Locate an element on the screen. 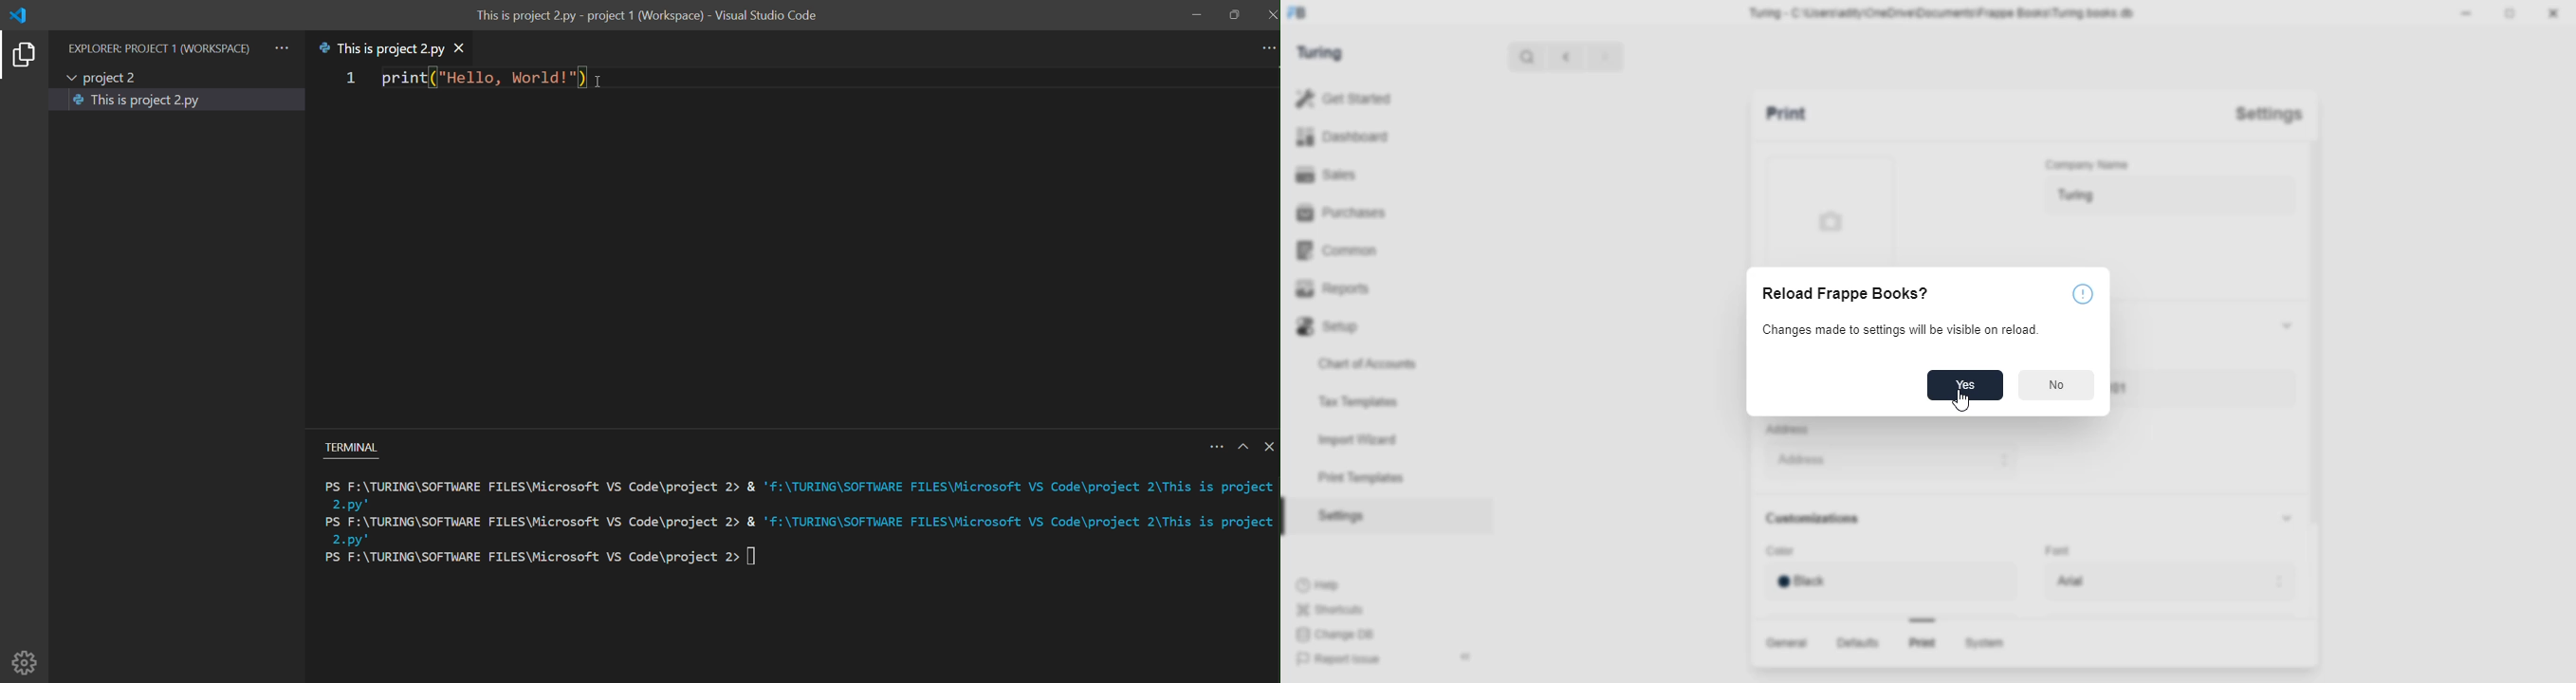 This screenshot has width=2576, height=700. Defaults is located at coordinates (1855, 643).